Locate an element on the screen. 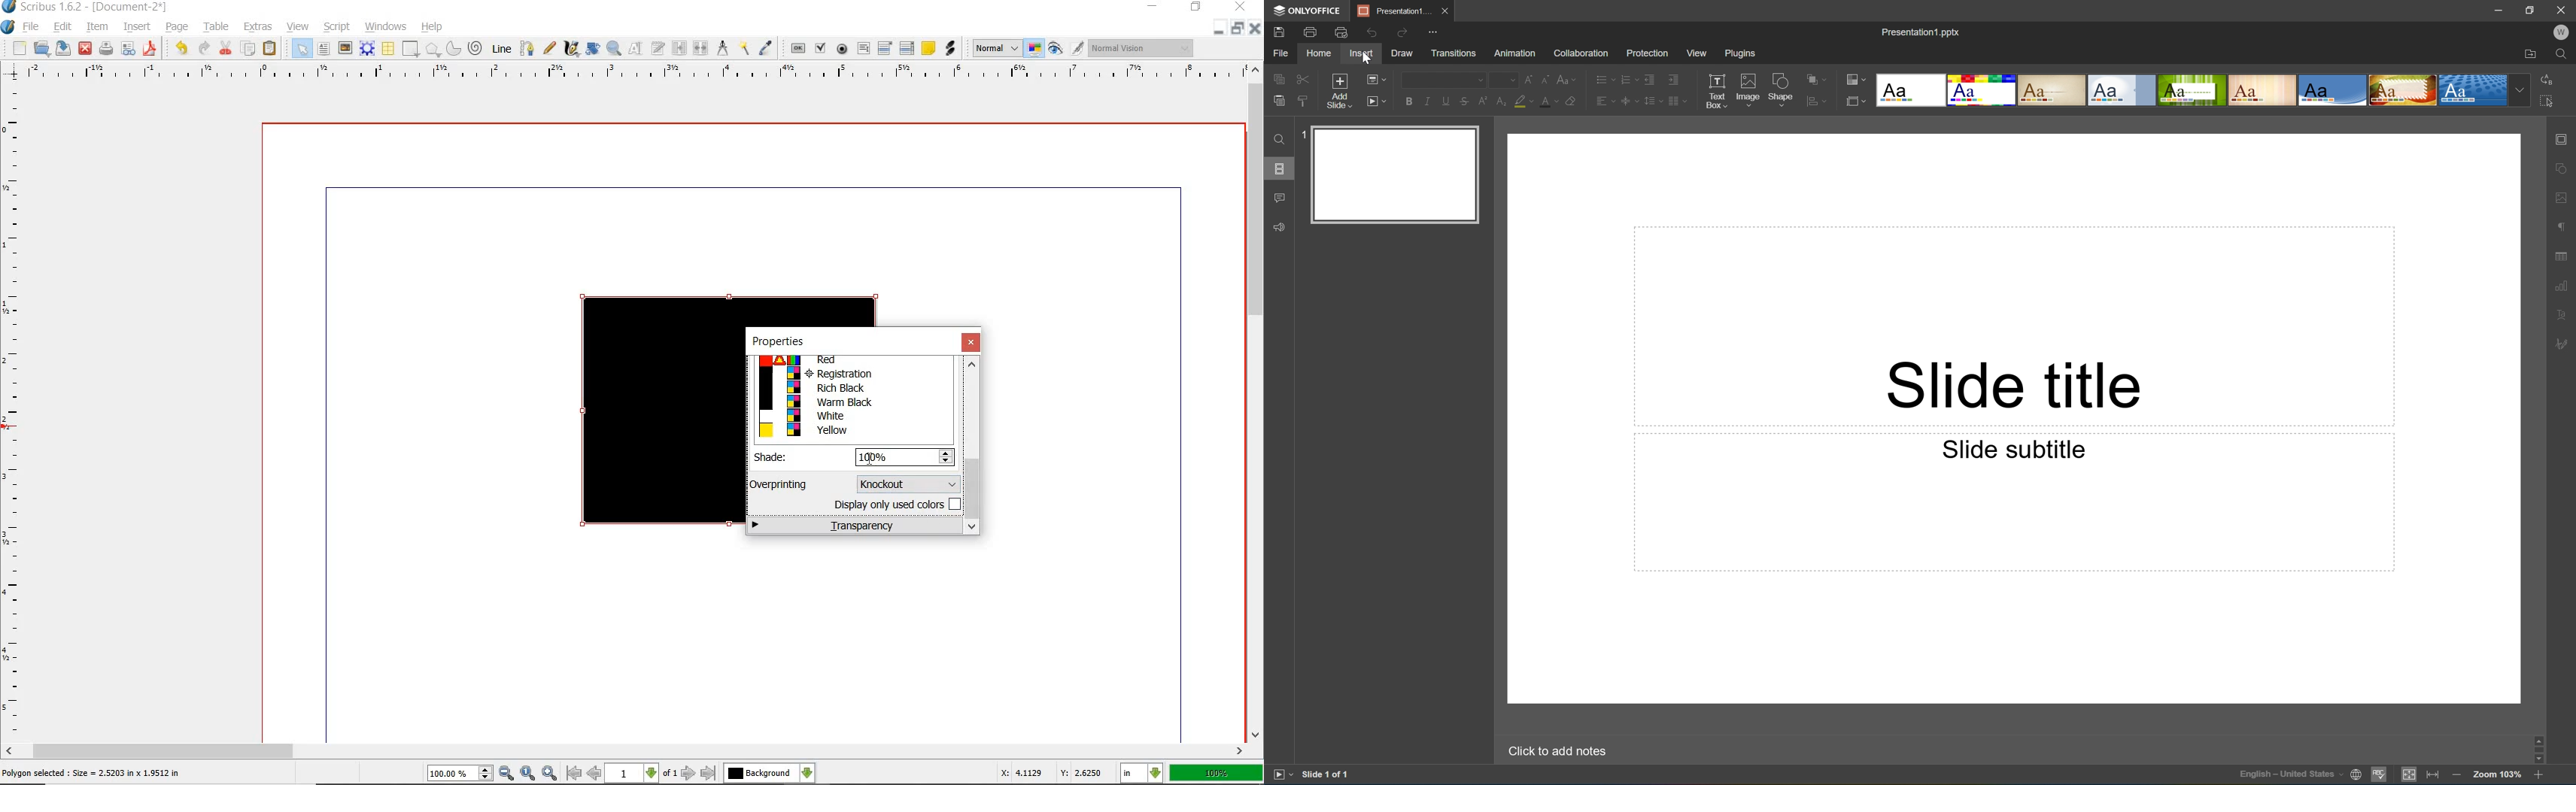 The image size is (2576, 812). select item is located at coordinates (298, 49).